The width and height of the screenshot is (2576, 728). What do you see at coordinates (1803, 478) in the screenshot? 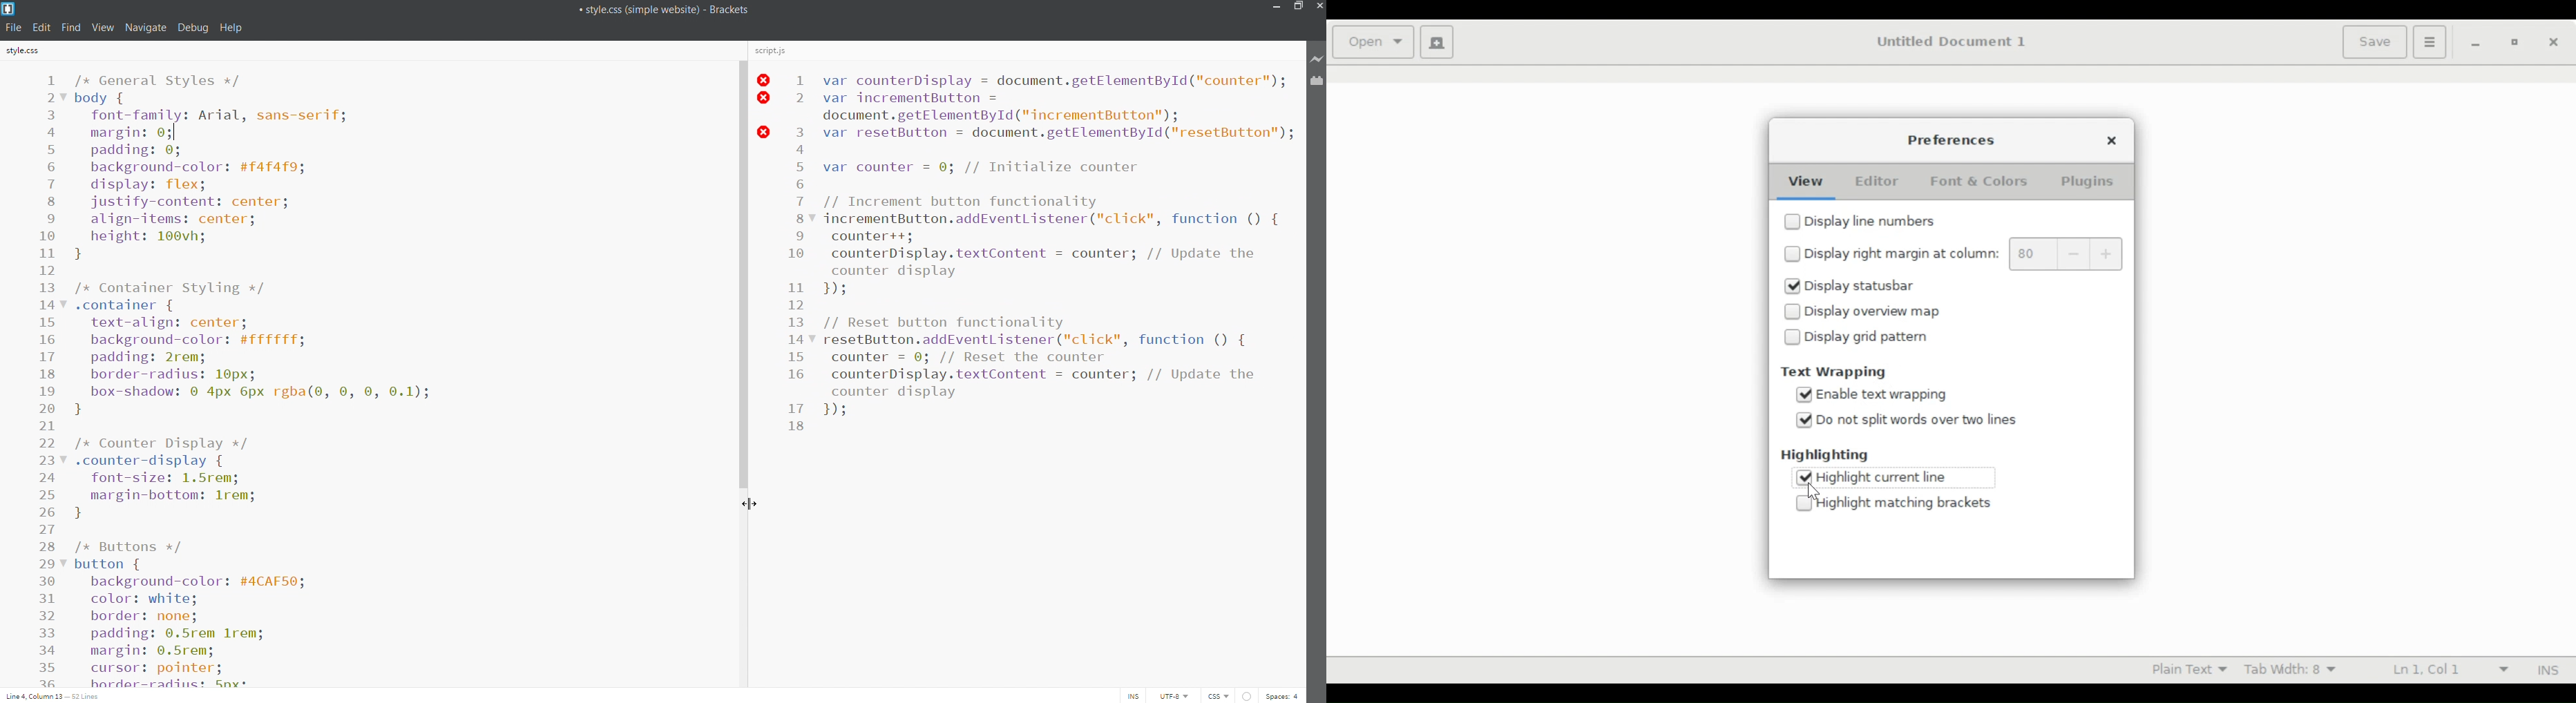
I see `checked checkbox` at bounding box center [1803, 478].